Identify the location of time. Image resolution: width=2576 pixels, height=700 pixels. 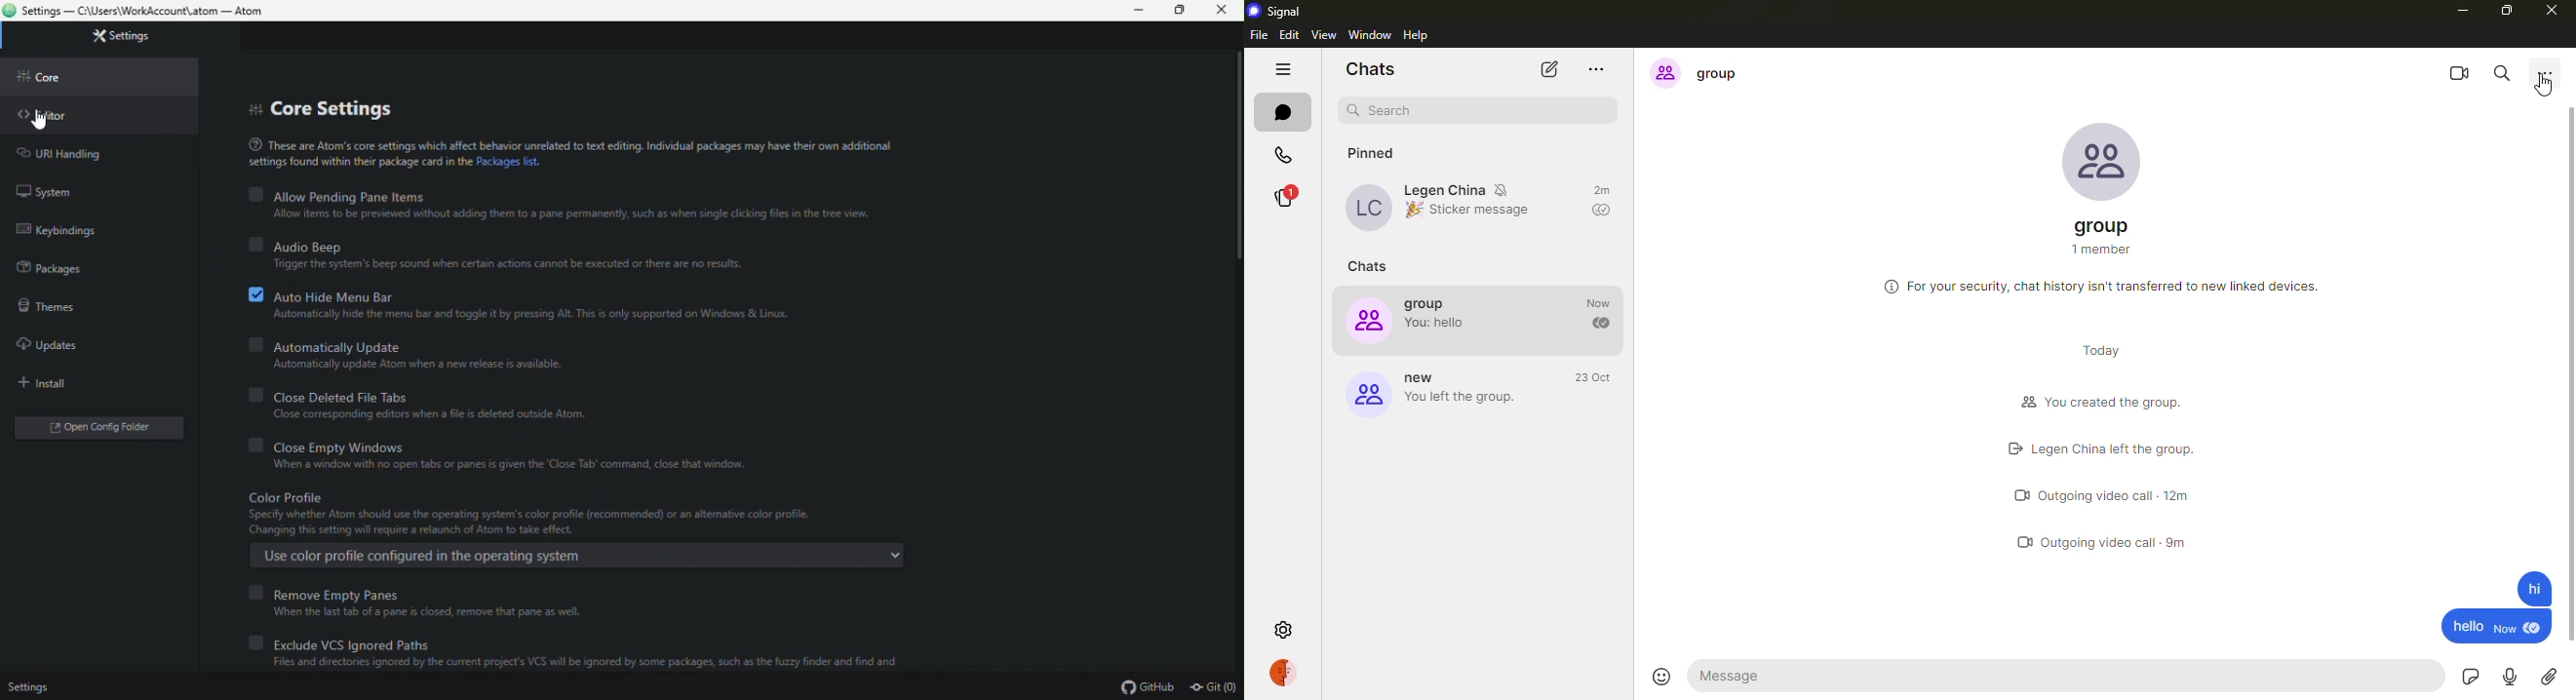
(1594, 378).